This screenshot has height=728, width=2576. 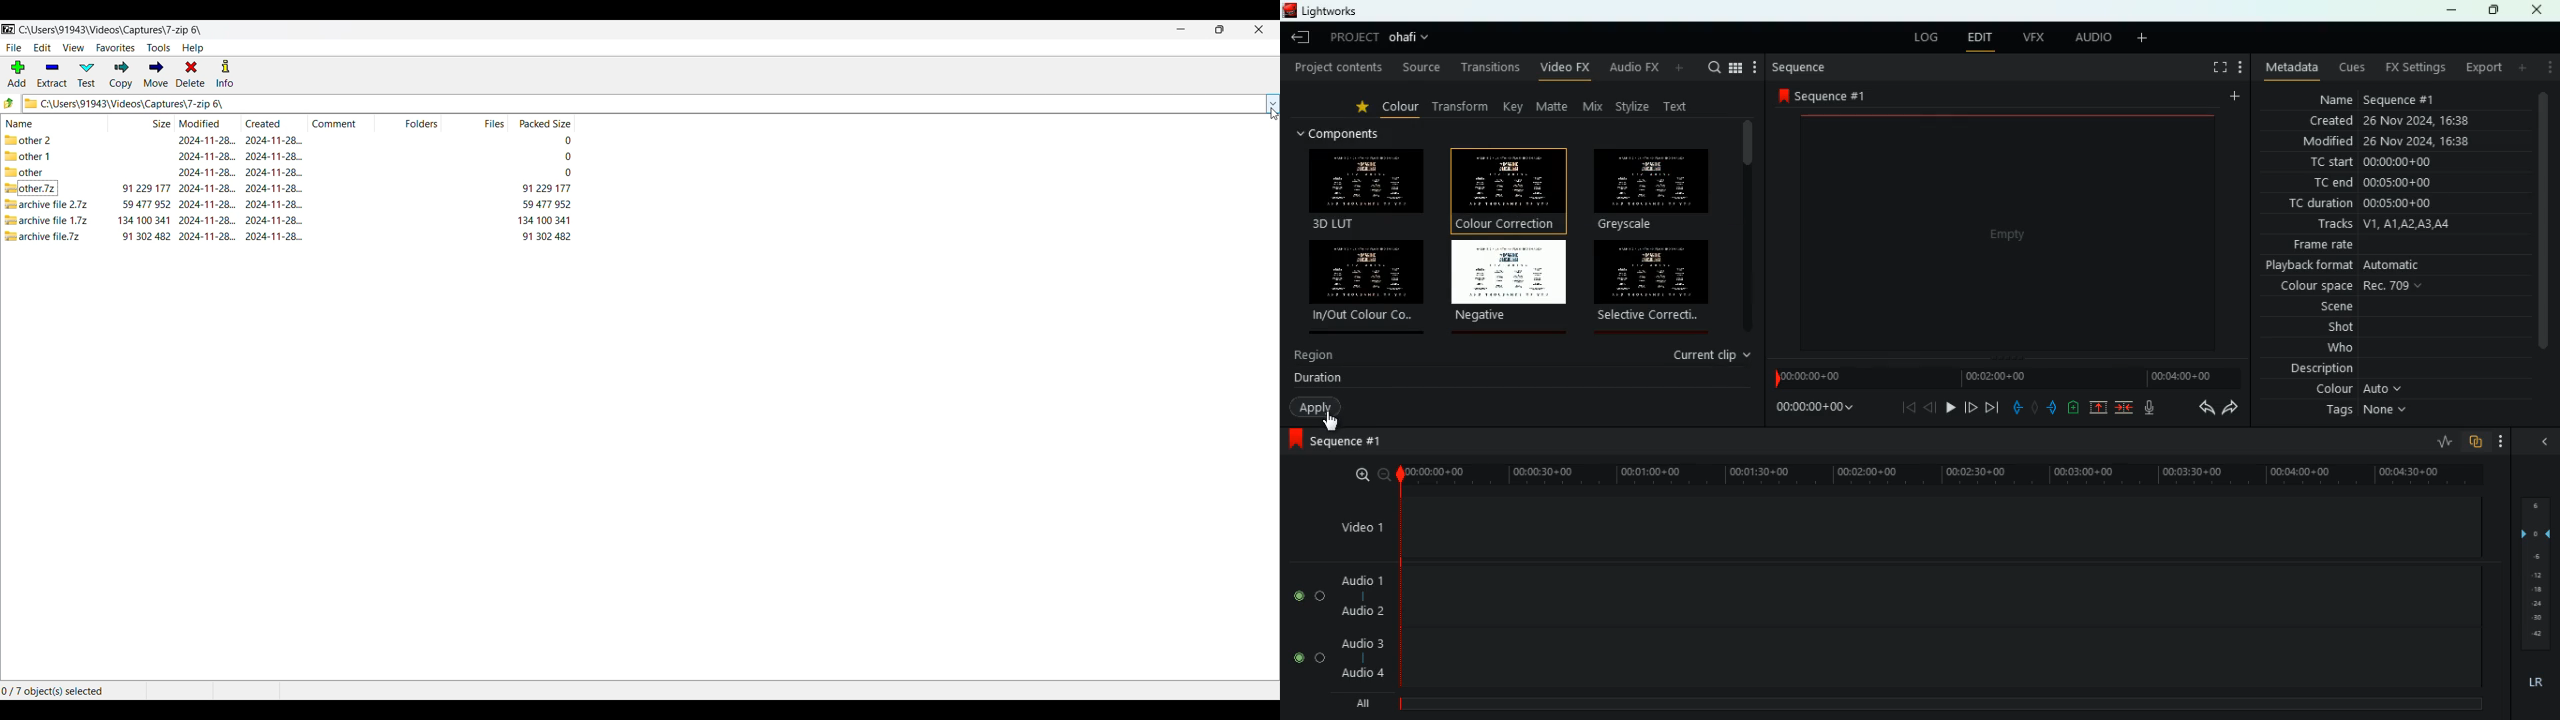 What do you see at coordinates (191, 73) in the screenshot?
I see `Delete` at bounding box center [191, 73].